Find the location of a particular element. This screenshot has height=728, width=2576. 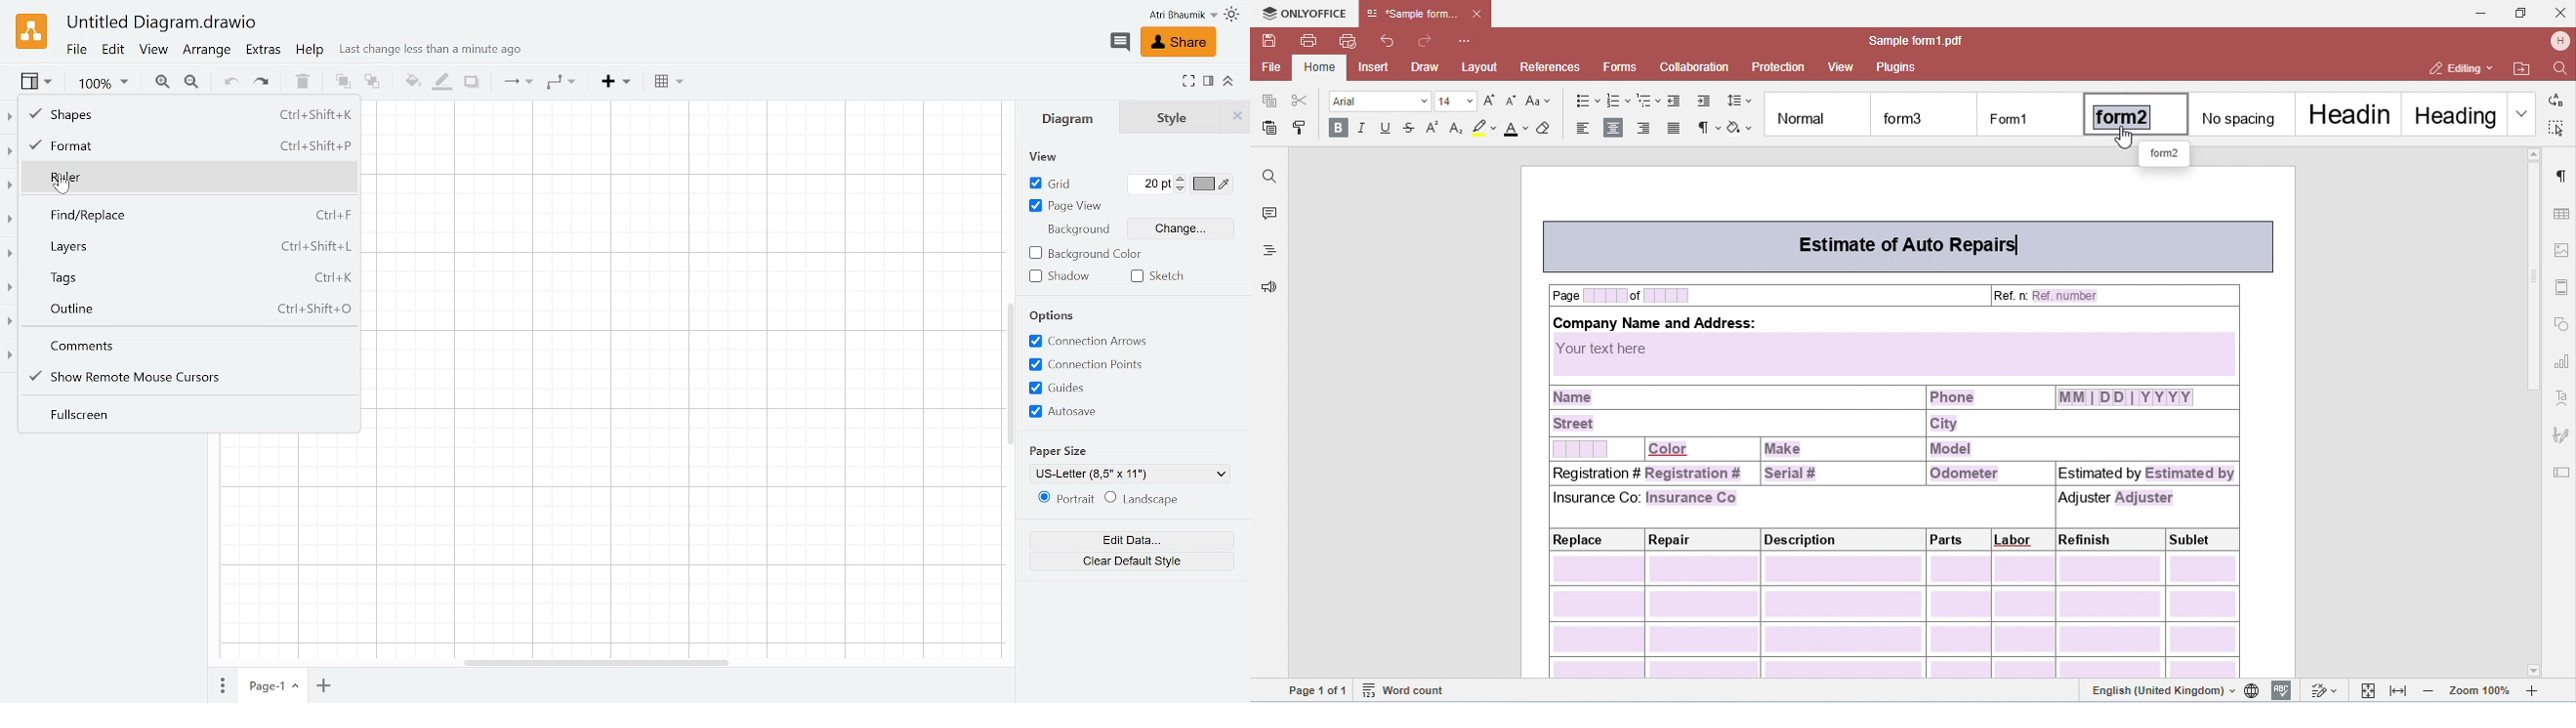

View is located at coordinates (34, 80).